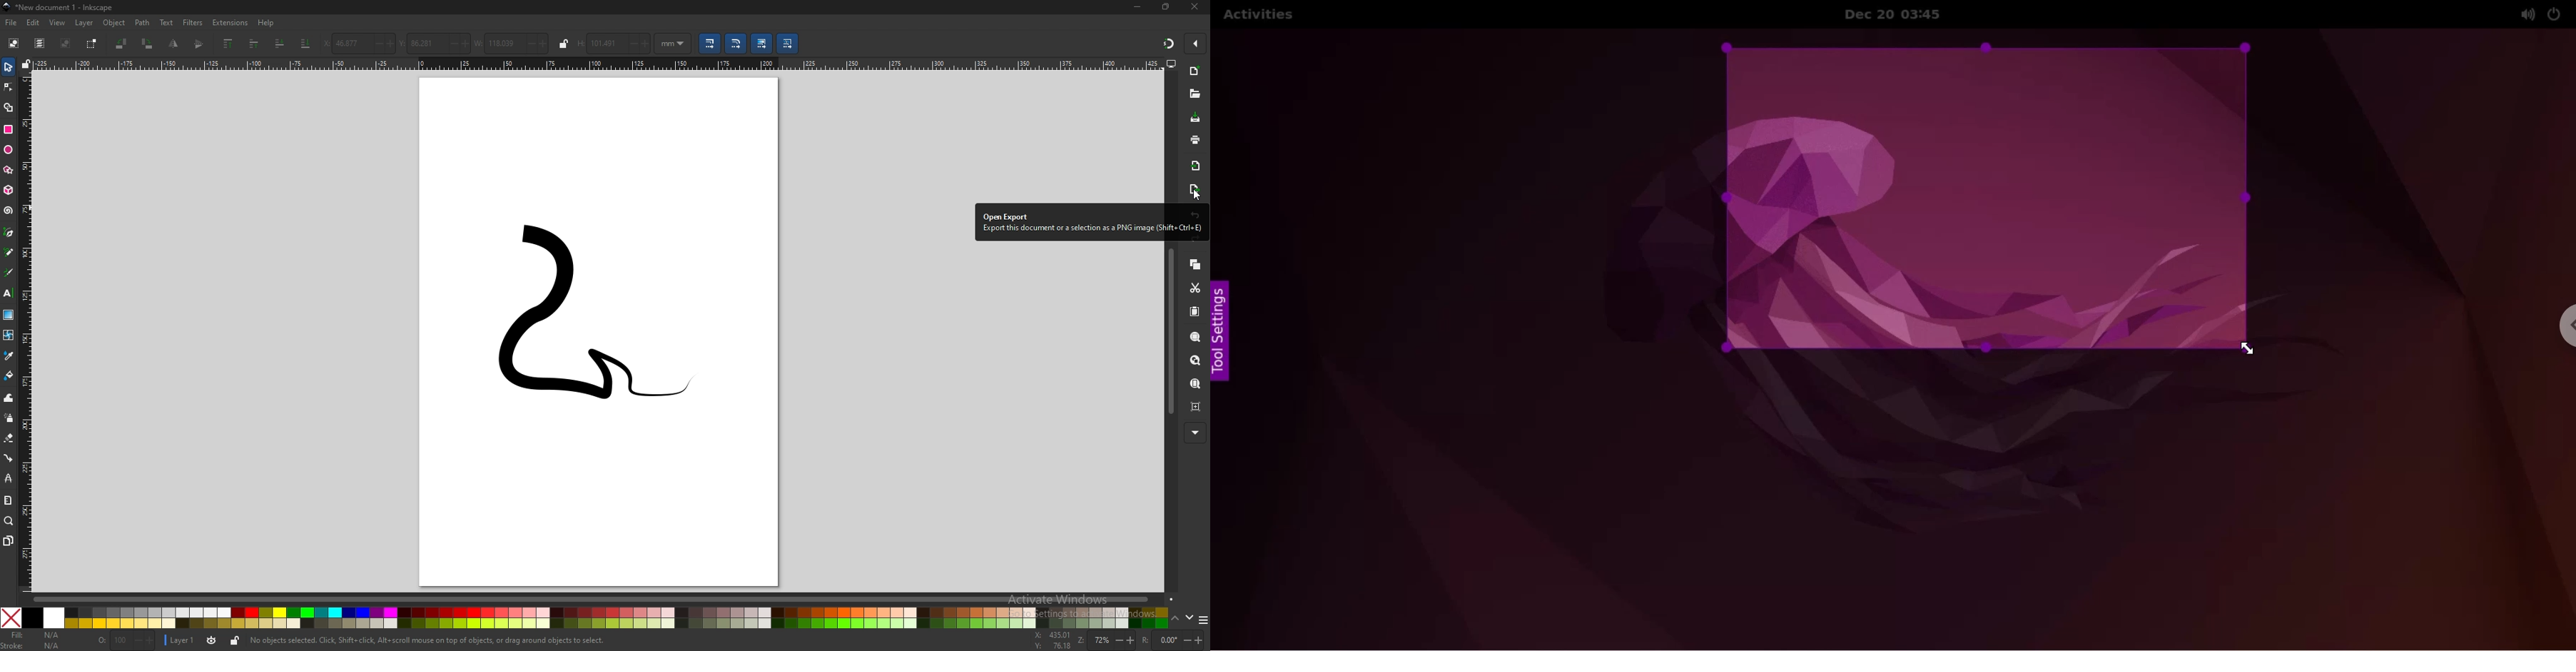 The width and height of the screenshot is (2576, 672). What do you see at coordinates (231, 23) in the screenshot?
I see `extensions` at bounding box center [231, 23].